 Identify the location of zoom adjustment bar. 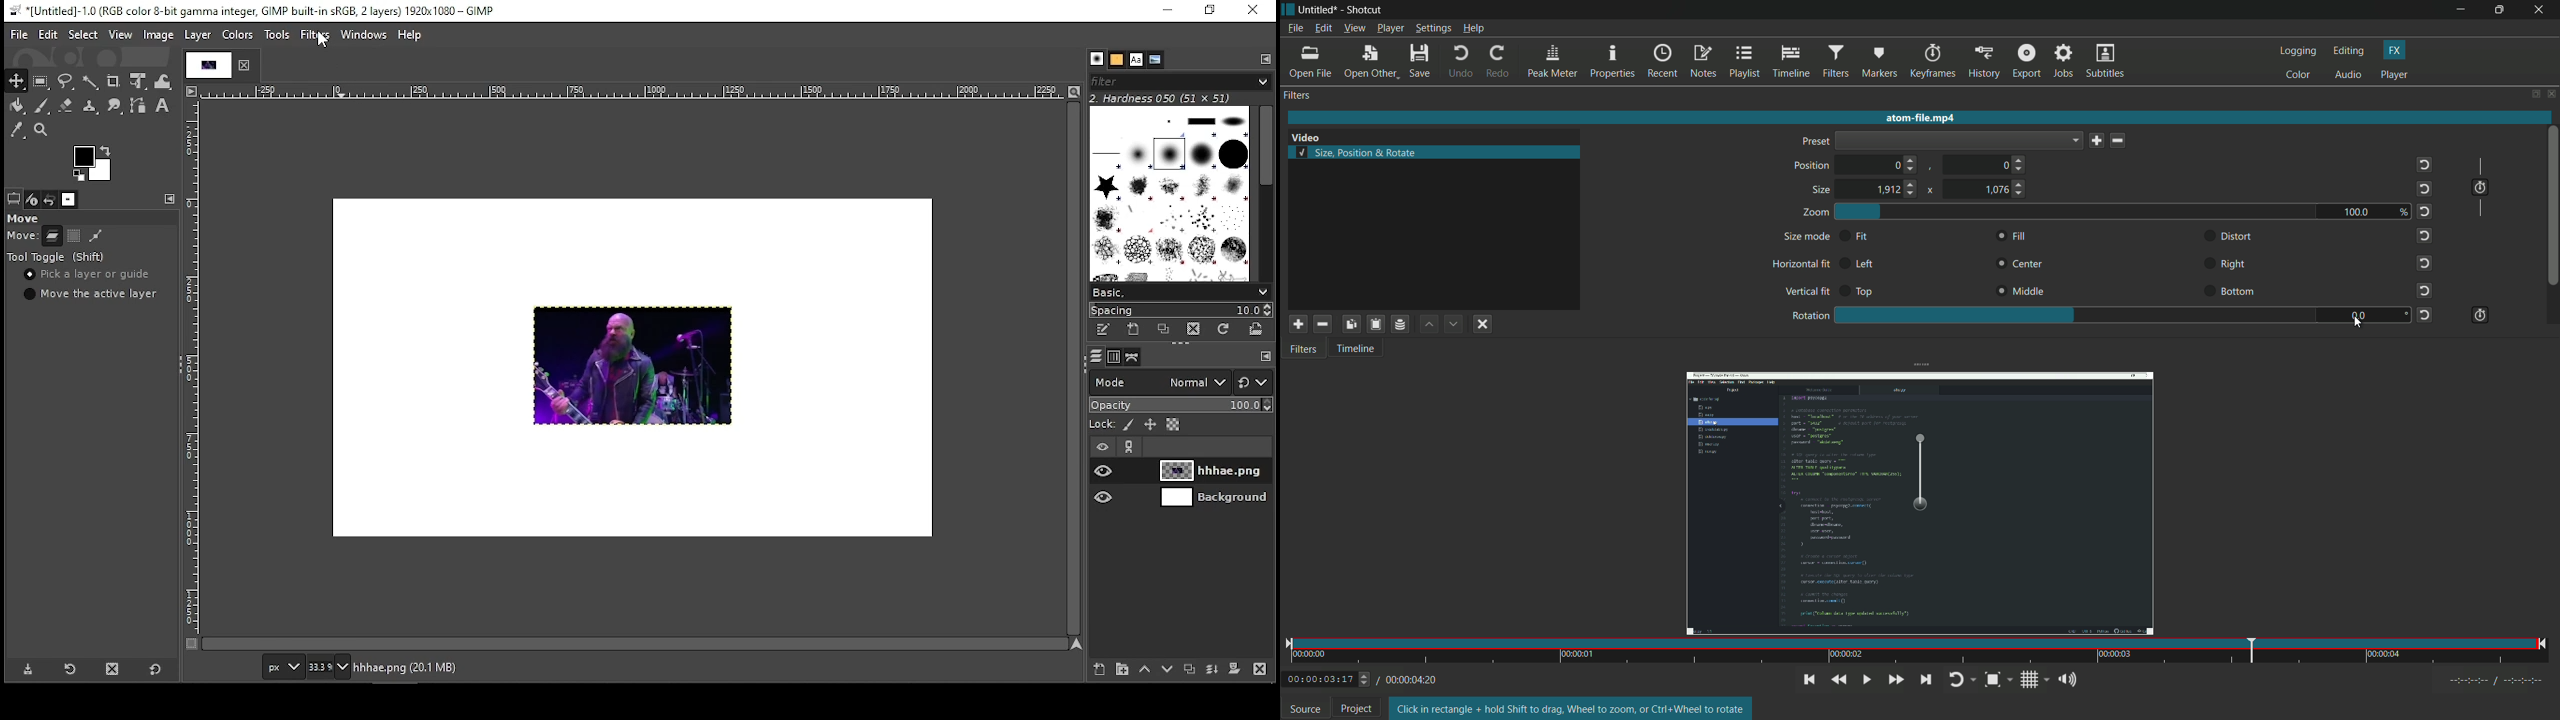
(2077, 211).